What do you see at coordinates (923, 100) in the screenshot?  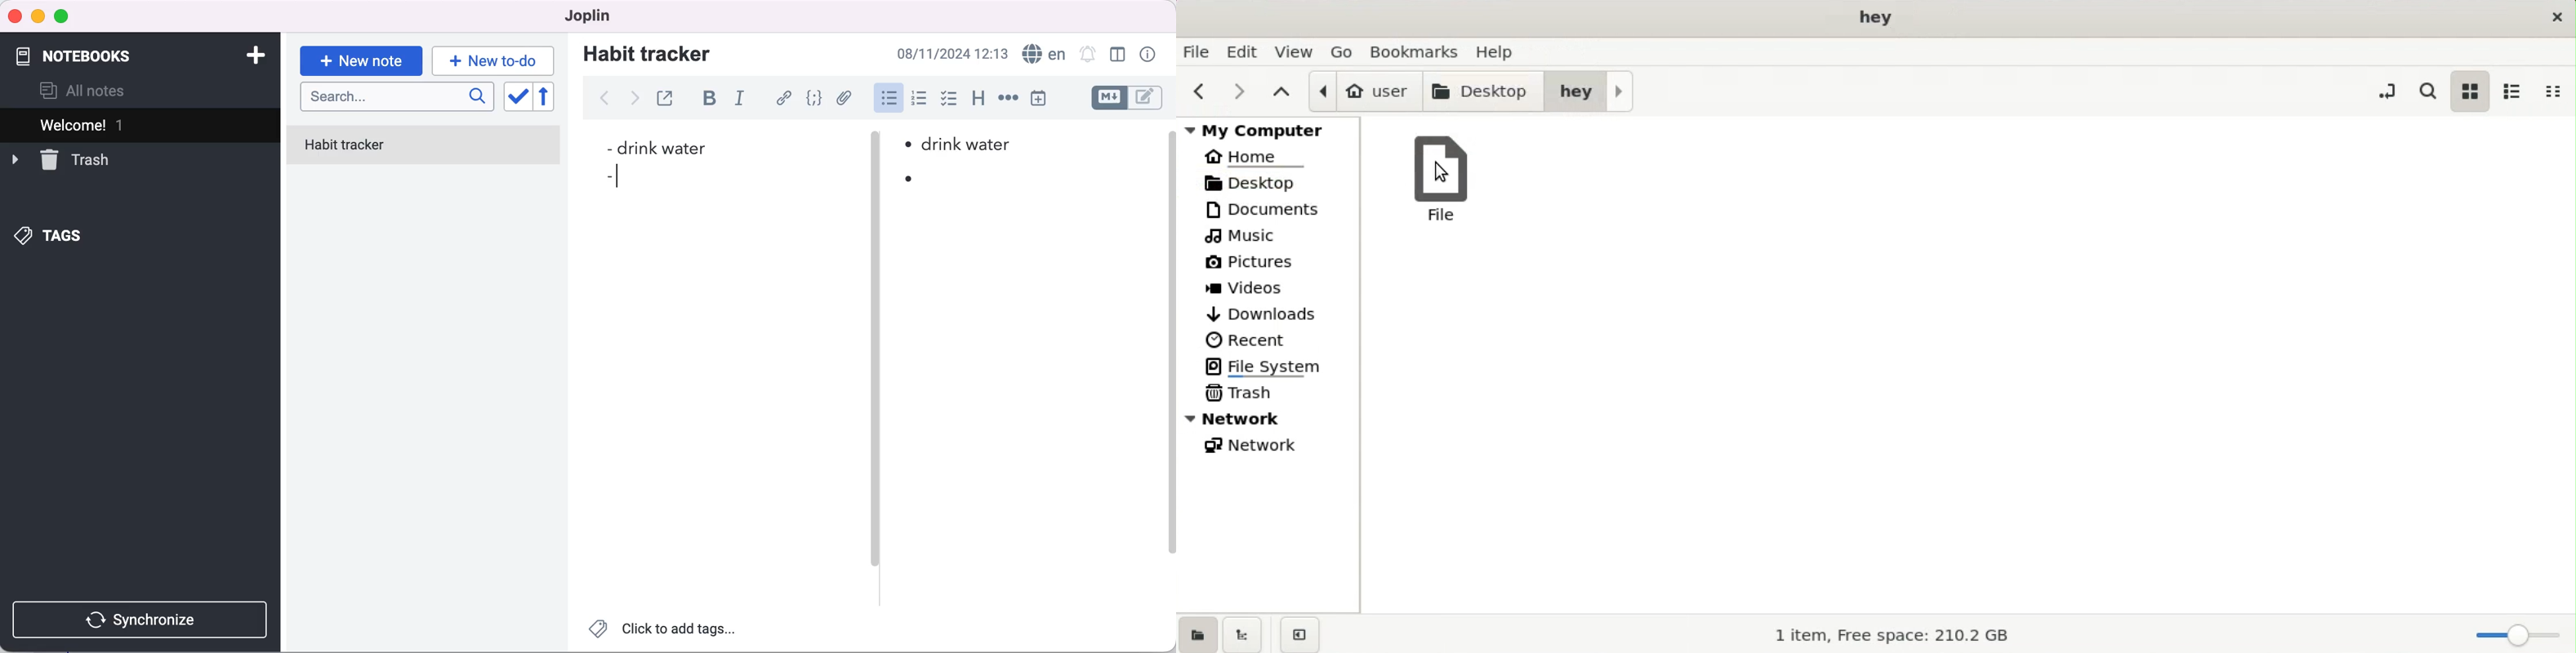 I see `numbered list` at bounding box center [923, 100].